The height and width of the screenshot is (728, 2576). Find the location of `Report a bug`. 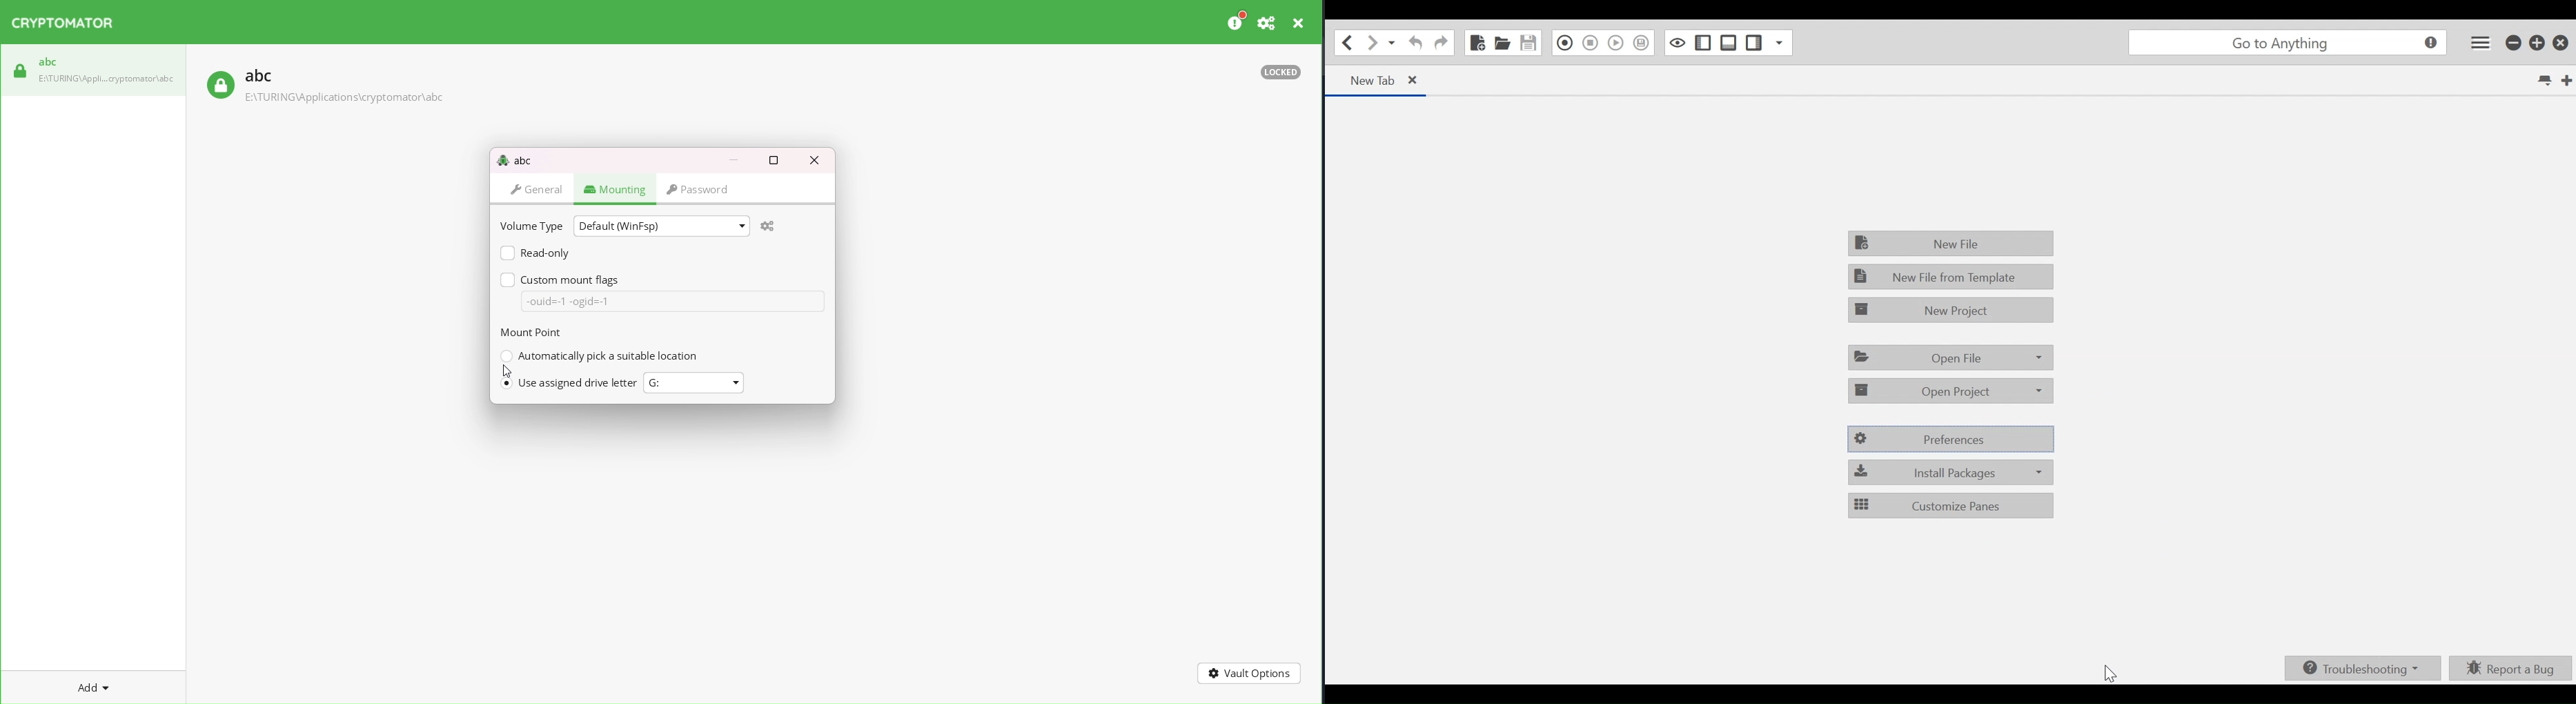

Report a bug is located at coordinates (2508, 668).